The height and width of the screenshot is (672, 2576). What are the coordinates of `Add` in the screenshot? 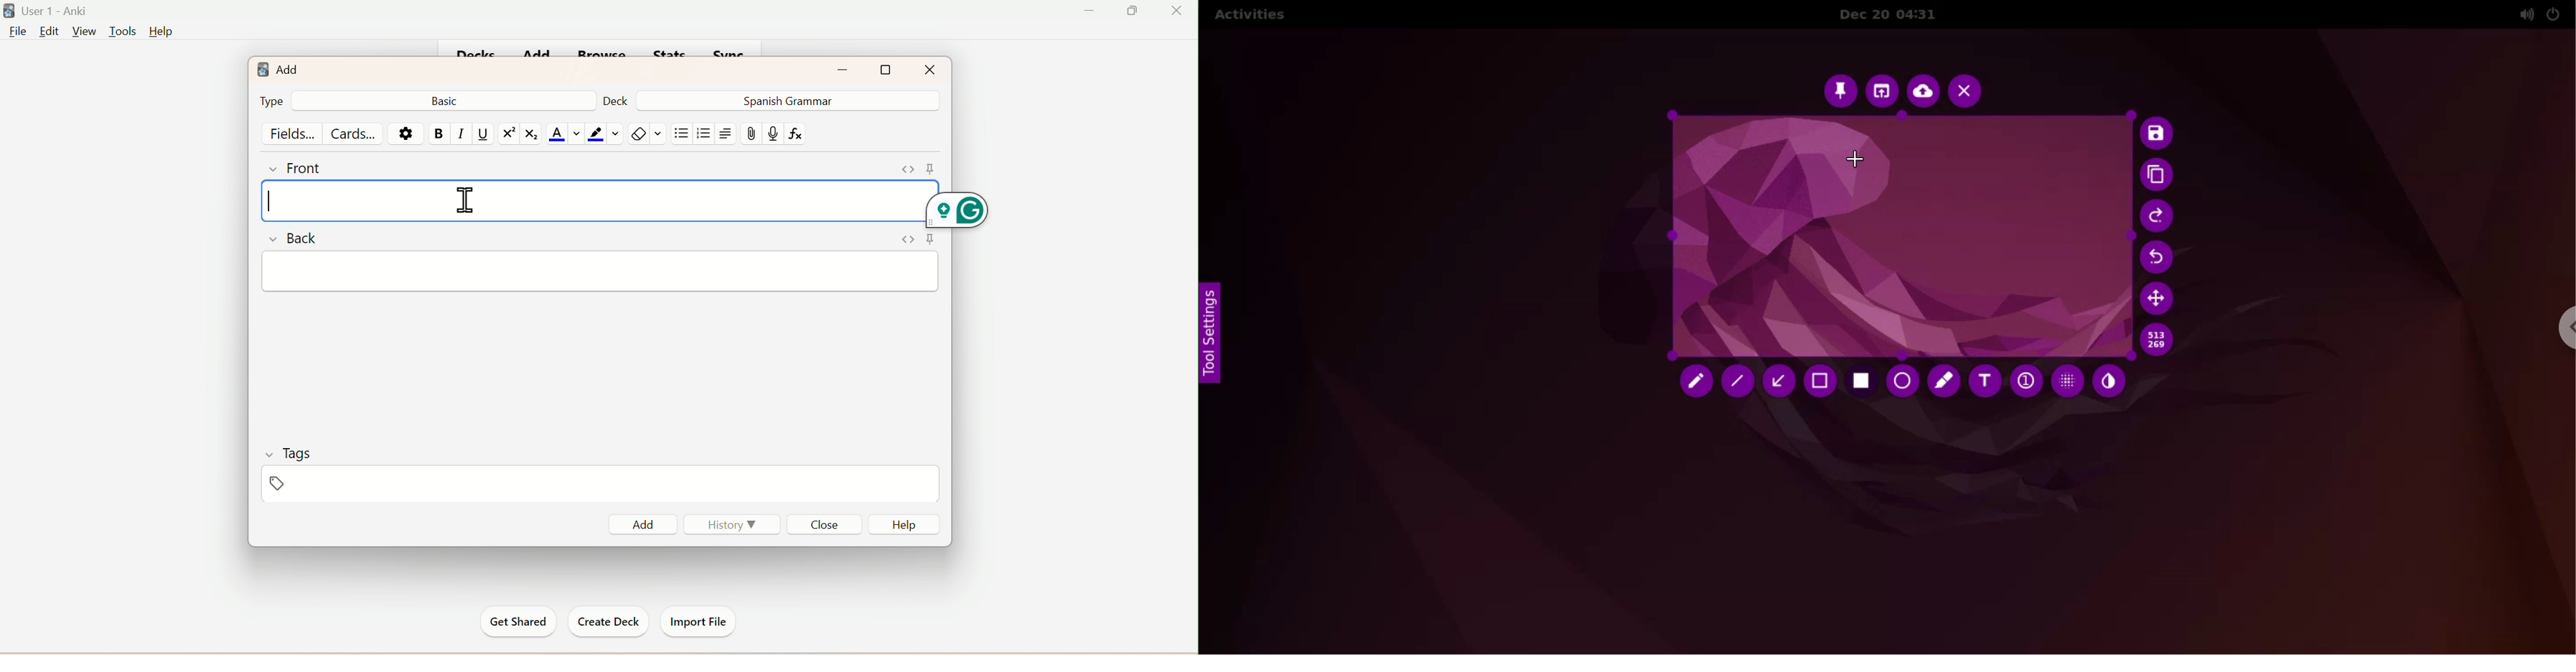 It's located at (277, 66).